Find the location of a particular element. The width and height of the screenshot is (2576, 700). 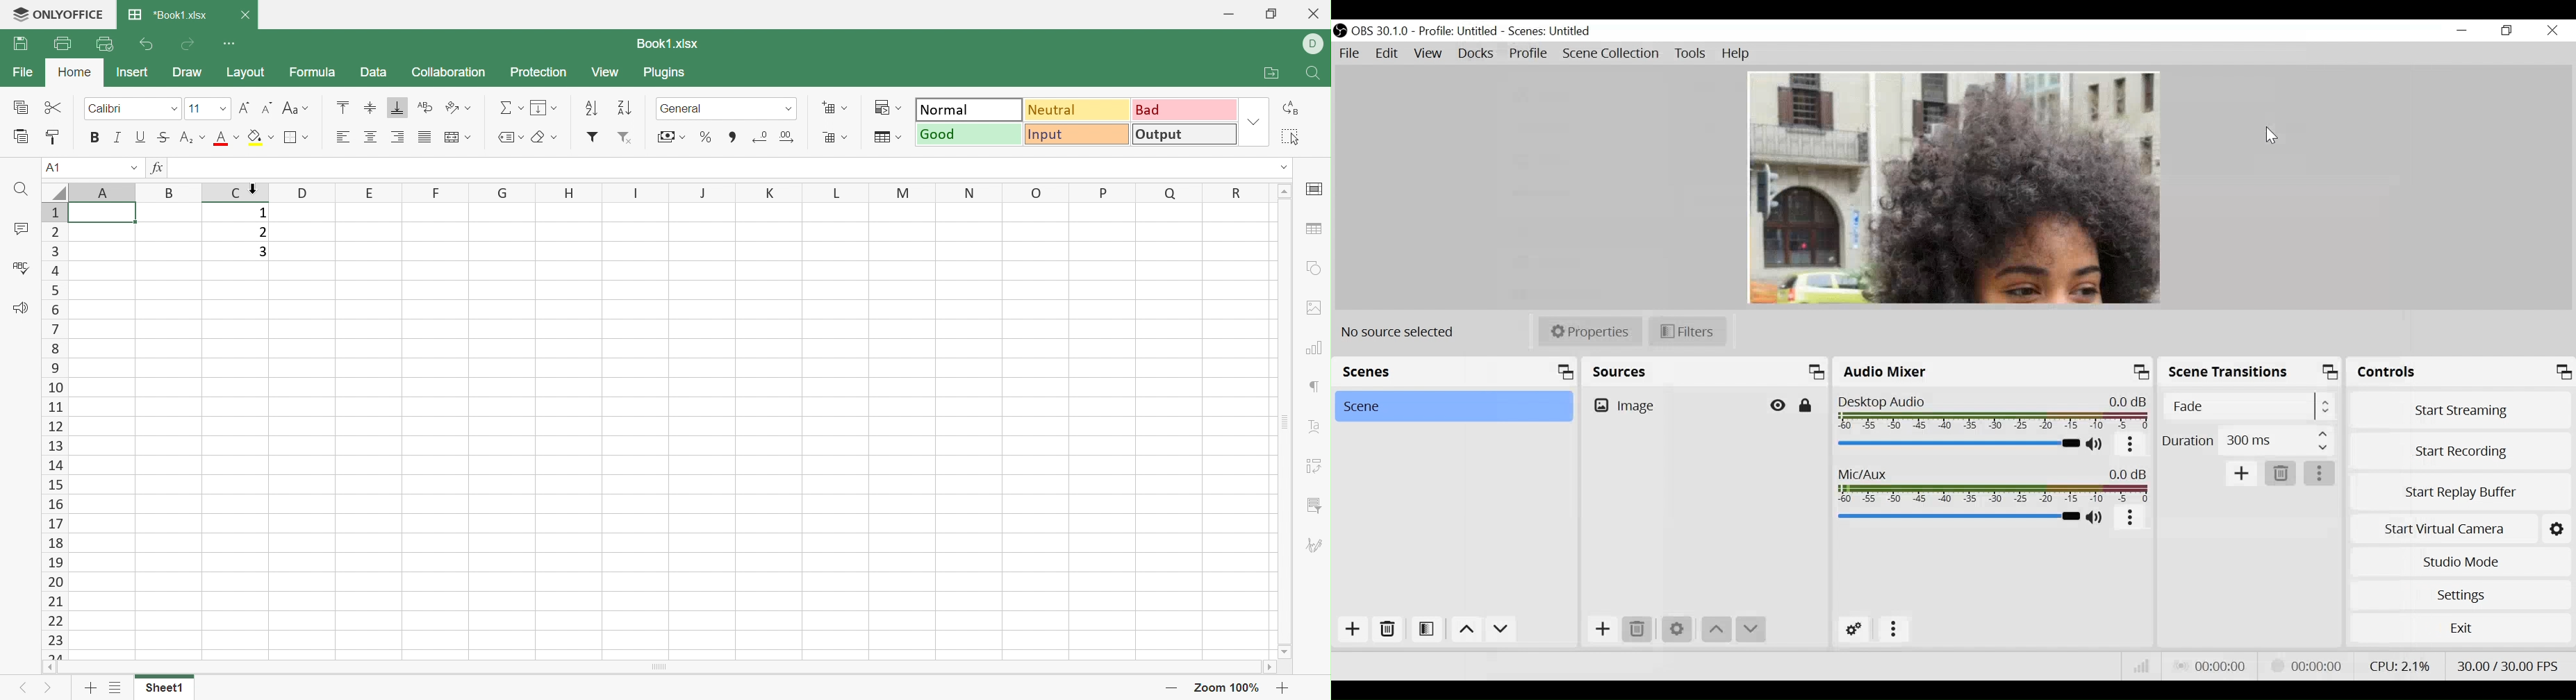

Scenes is located at coordinates (1455, 373).